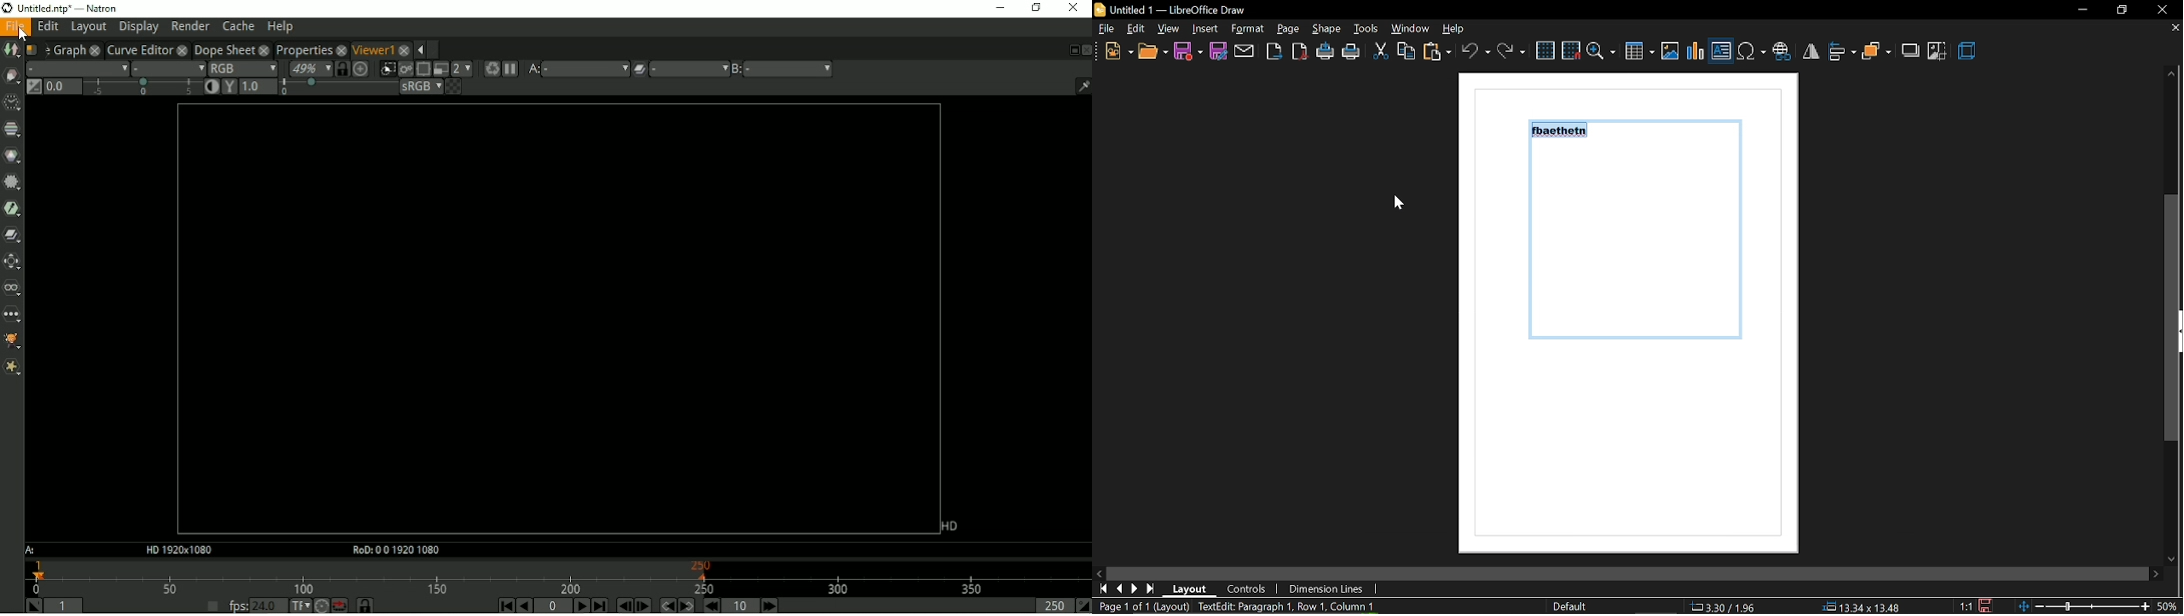 The height and width of the screenshot is (616, 2184). Describe the element at coordinates (1401, 204) in the screenshot. I see `cursor` at that location.